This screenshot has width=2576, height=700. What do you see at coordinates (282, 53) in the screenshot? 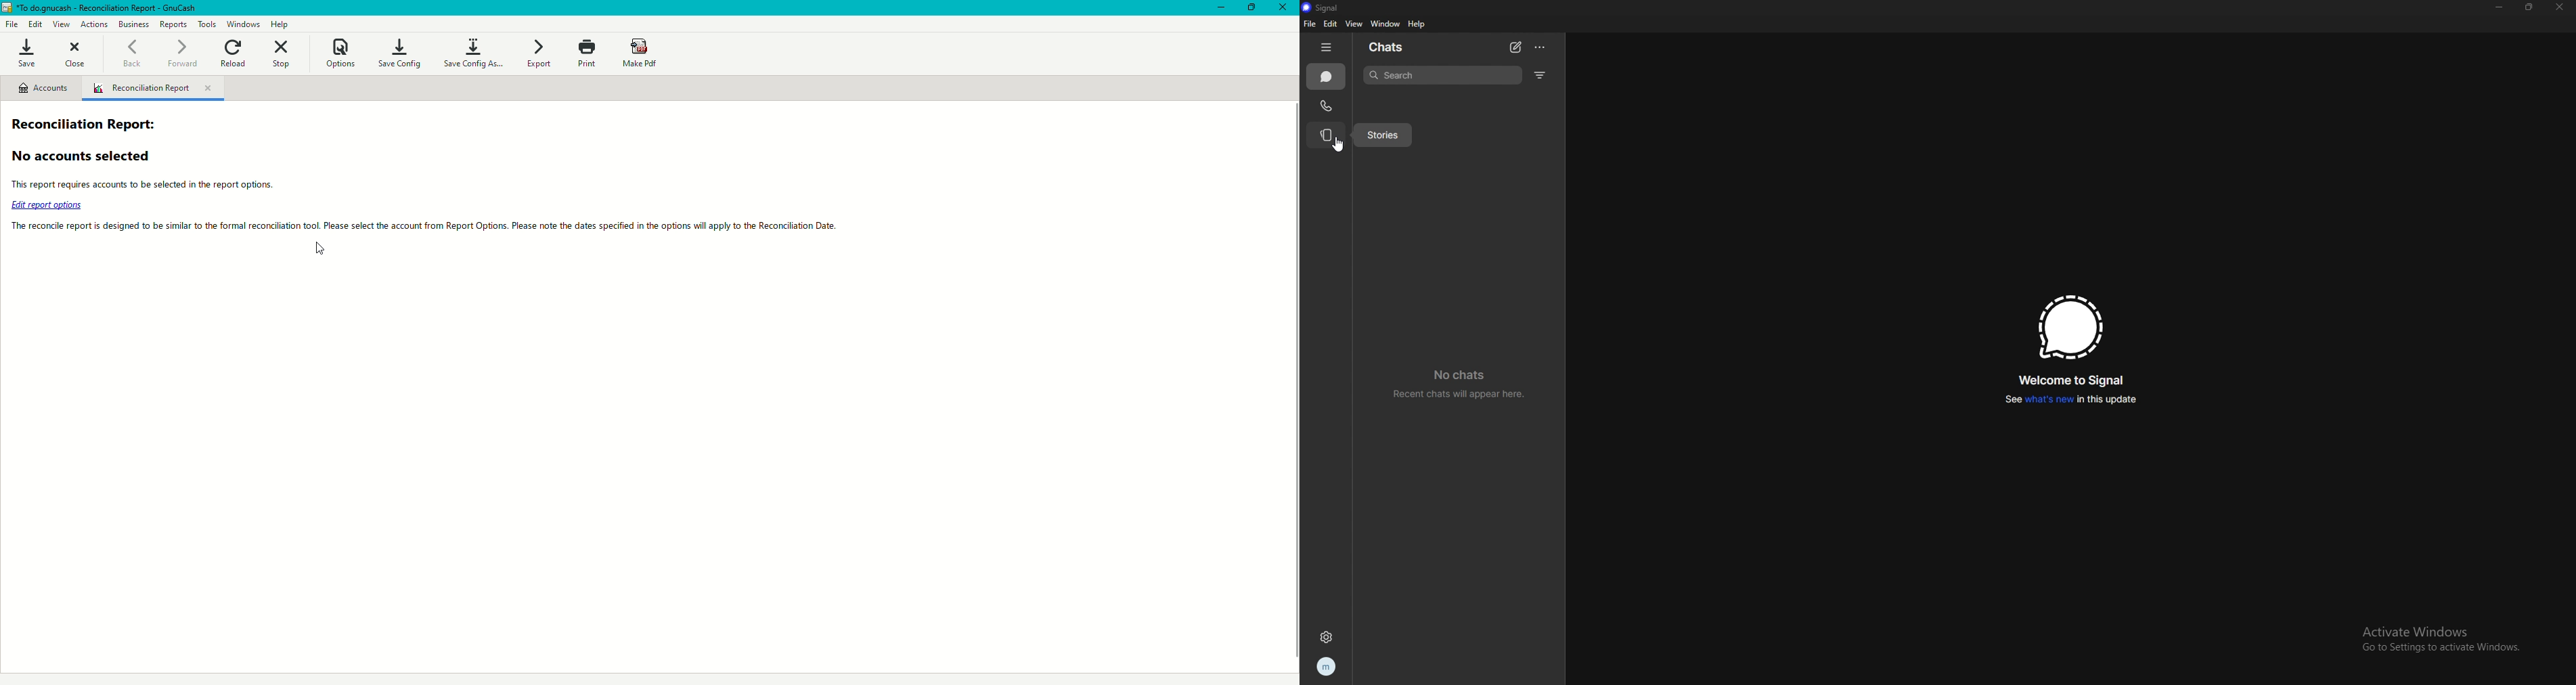
I see `Stop` at bounding box center [282, 53].